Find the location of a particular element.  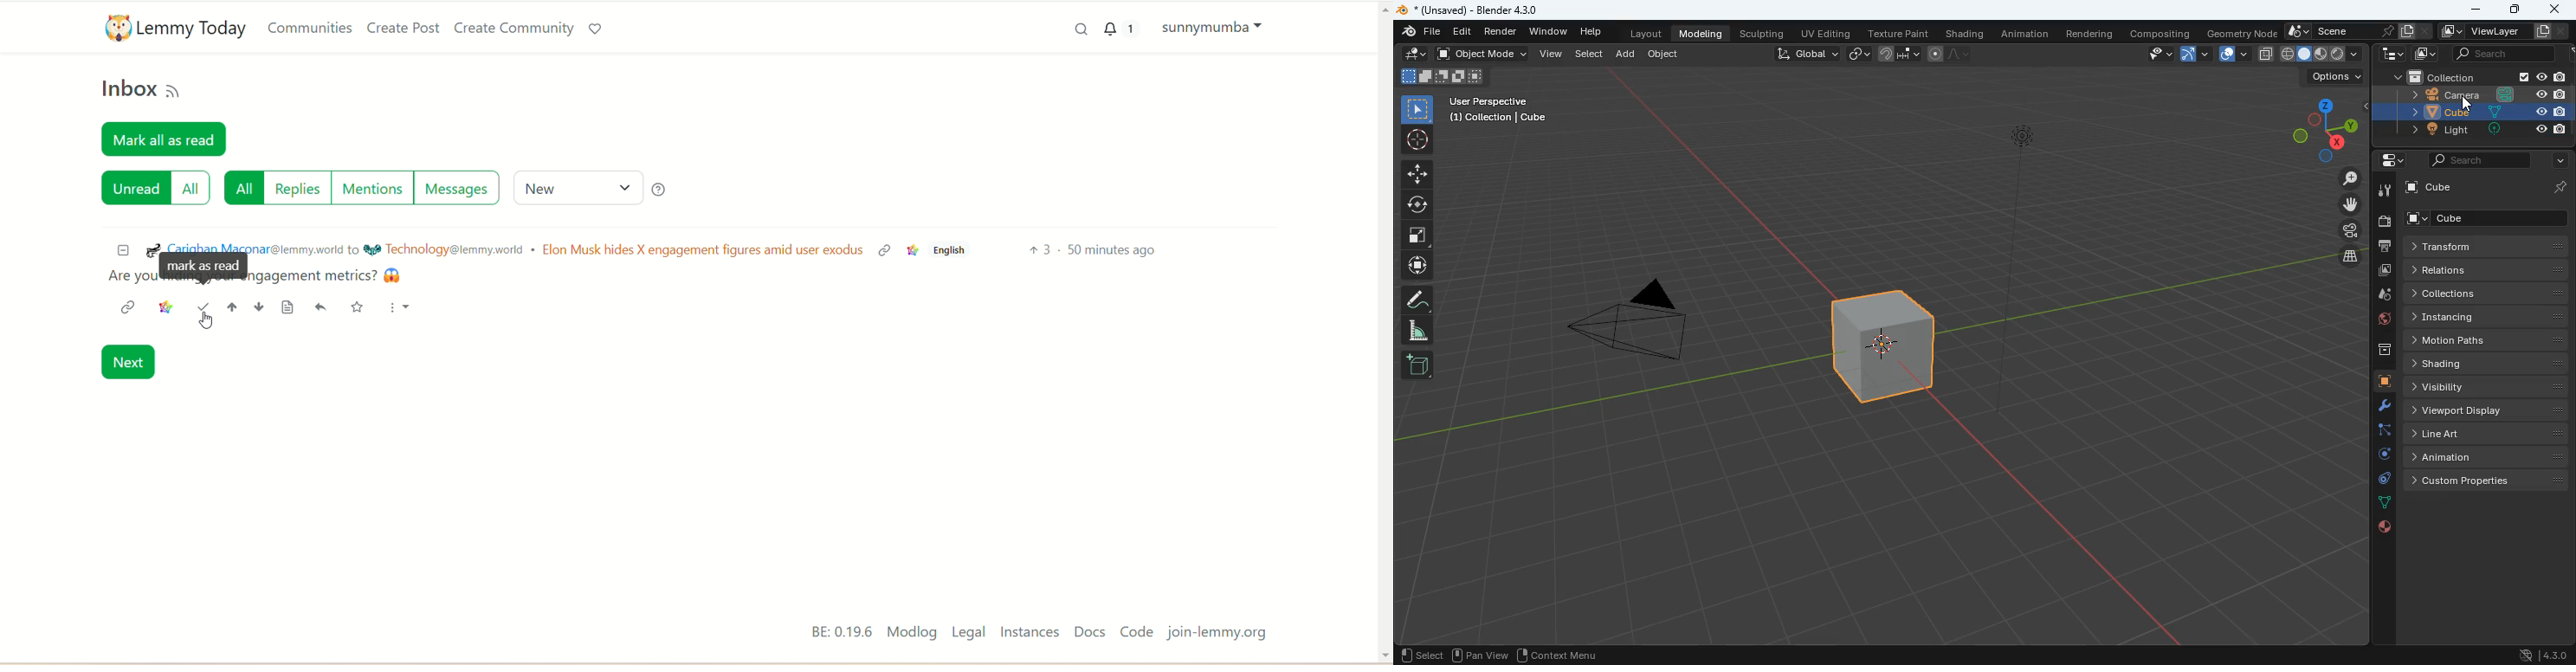

reply is located at coordinates (317, 309).